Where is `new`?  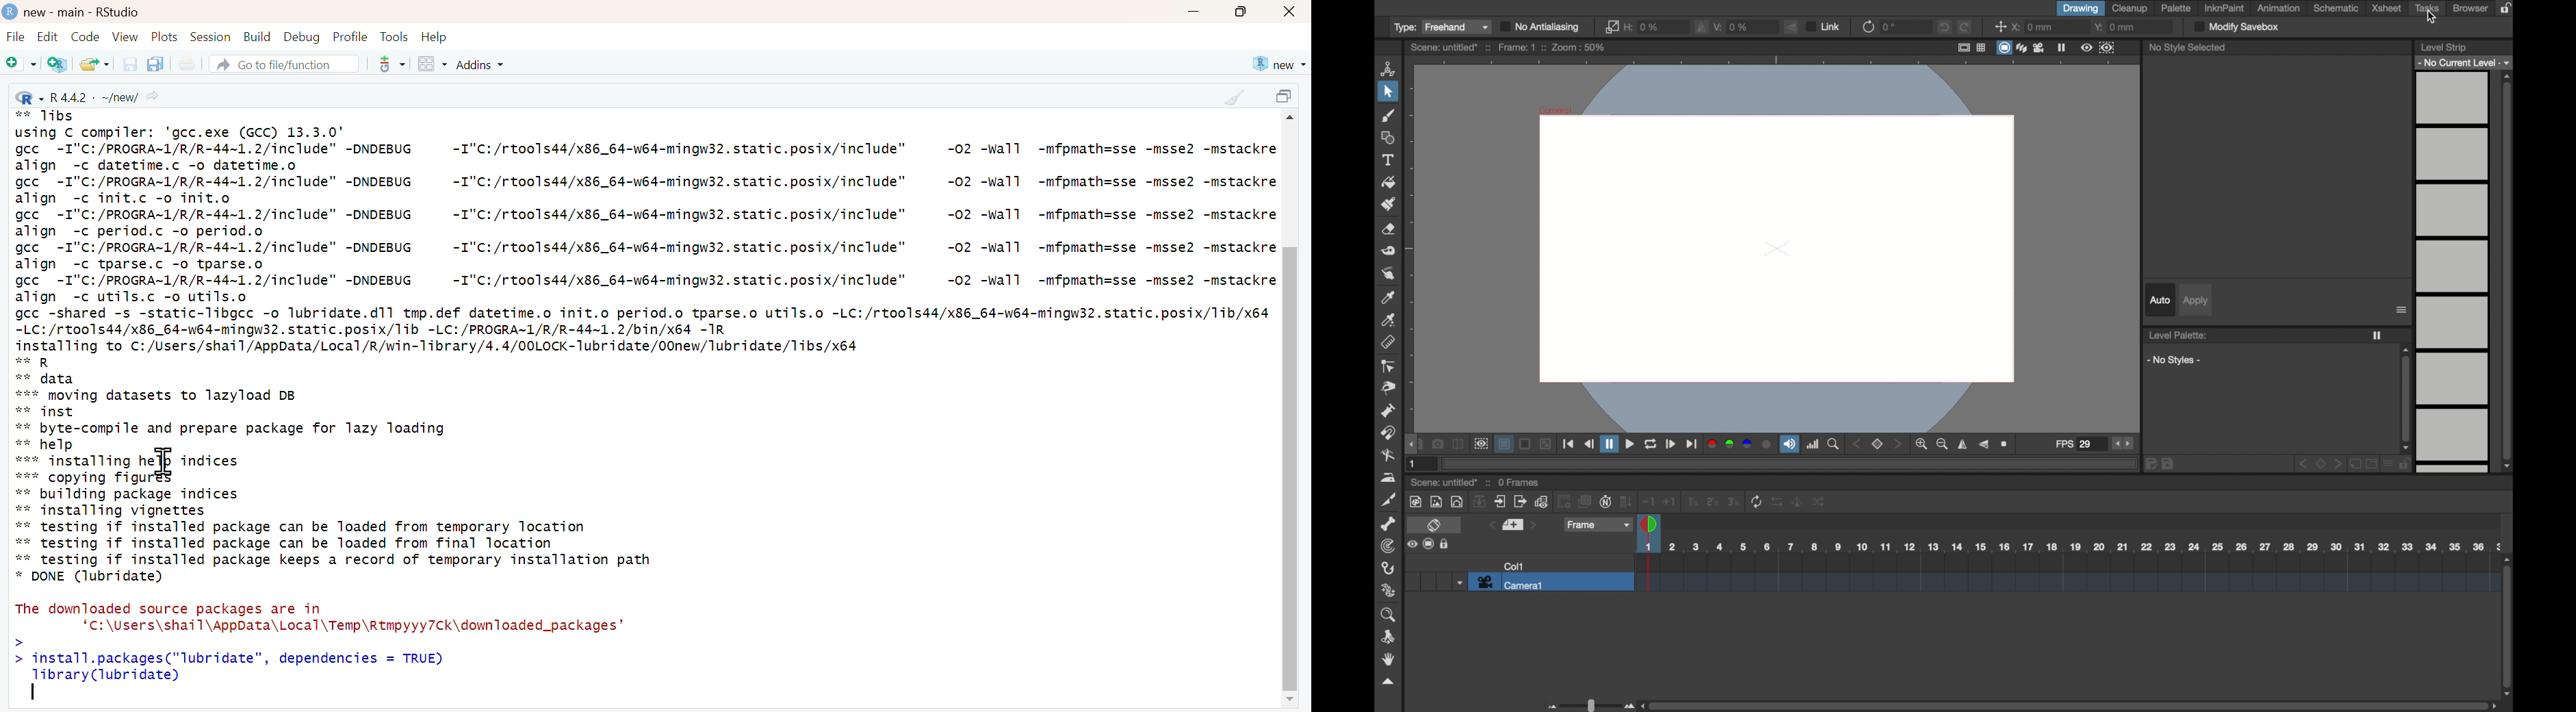 new is located at coordinates (1278, 64).